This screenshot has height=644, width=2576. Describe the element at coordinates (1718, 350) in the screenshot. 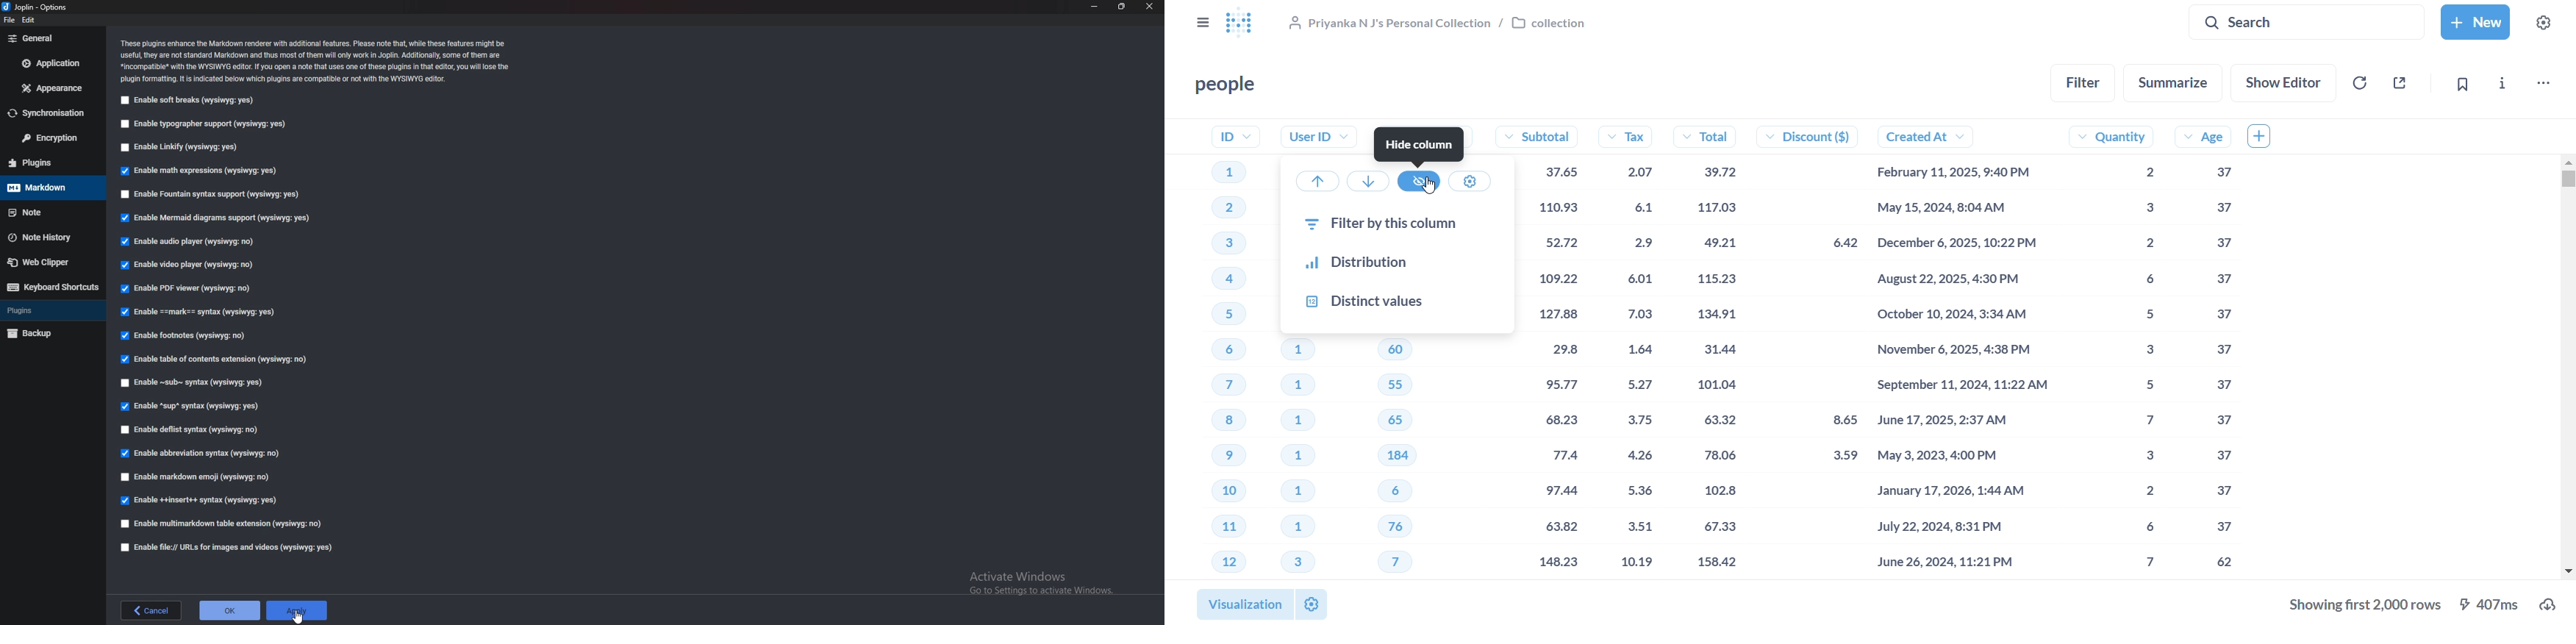

I see `total` at that location.